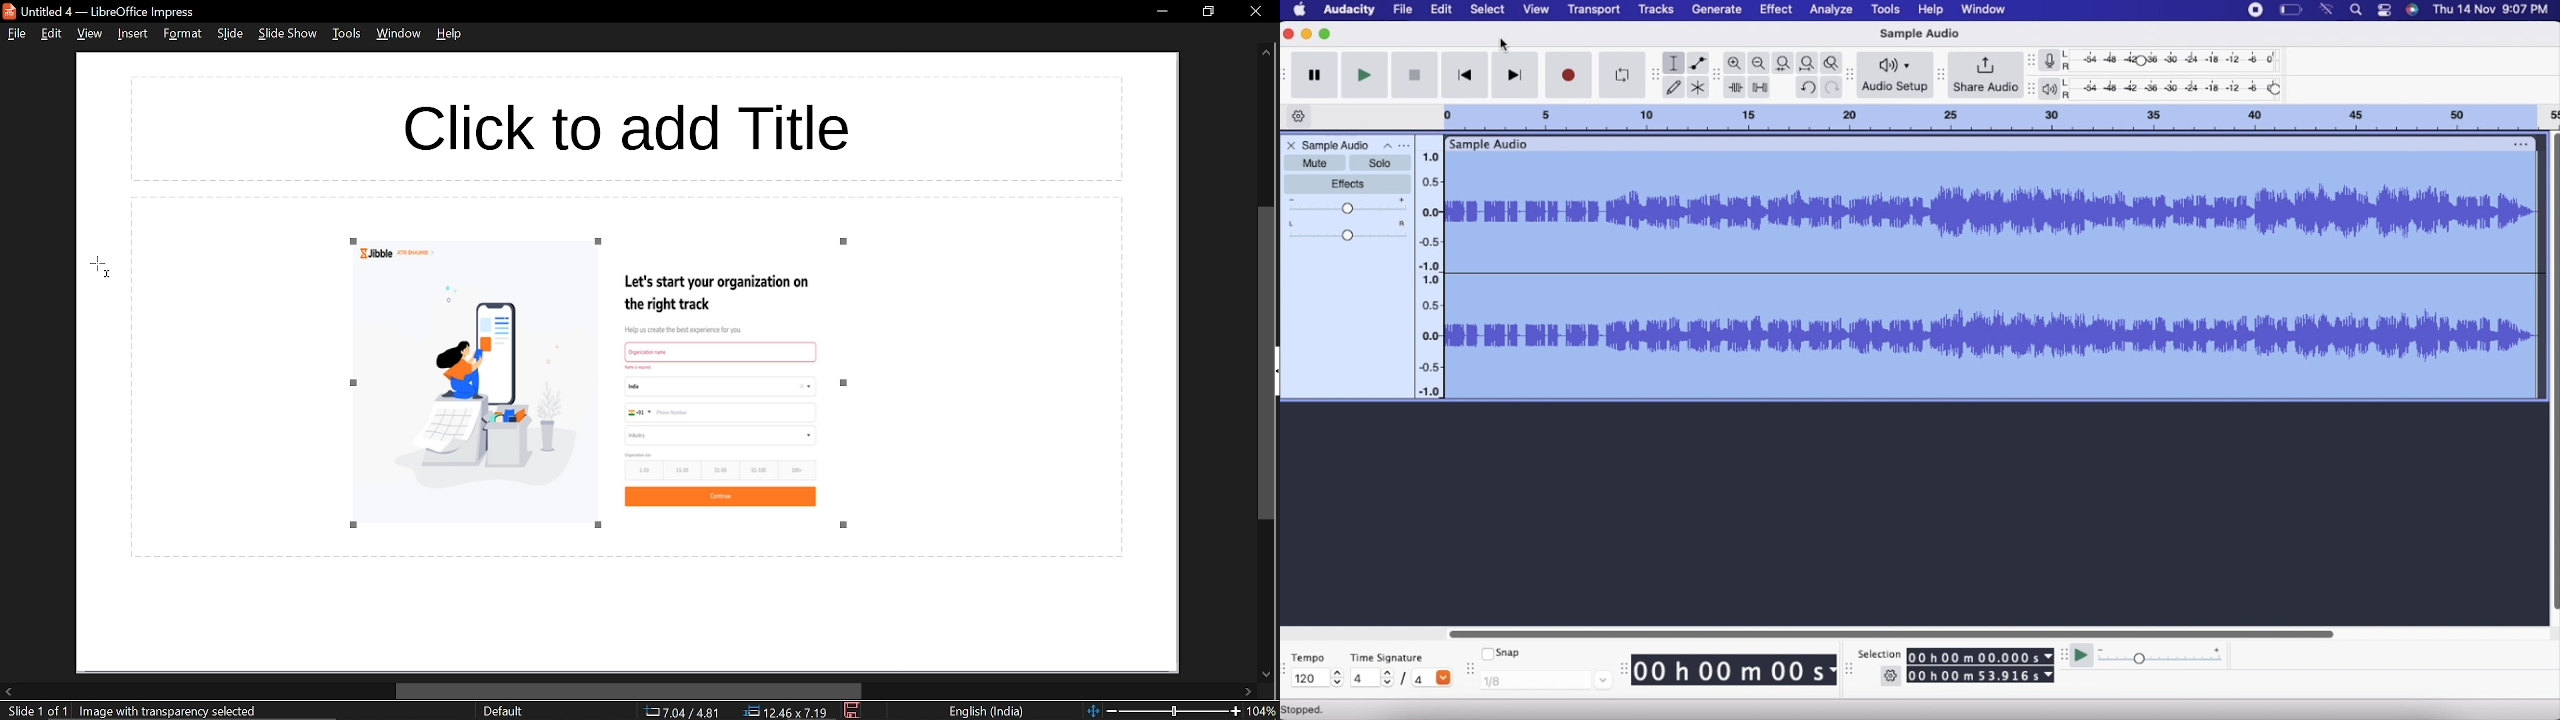 The image size is (2576, 728). Describe the element at coordinates (1373, 679) in the screenshot. I see `4` at that location.